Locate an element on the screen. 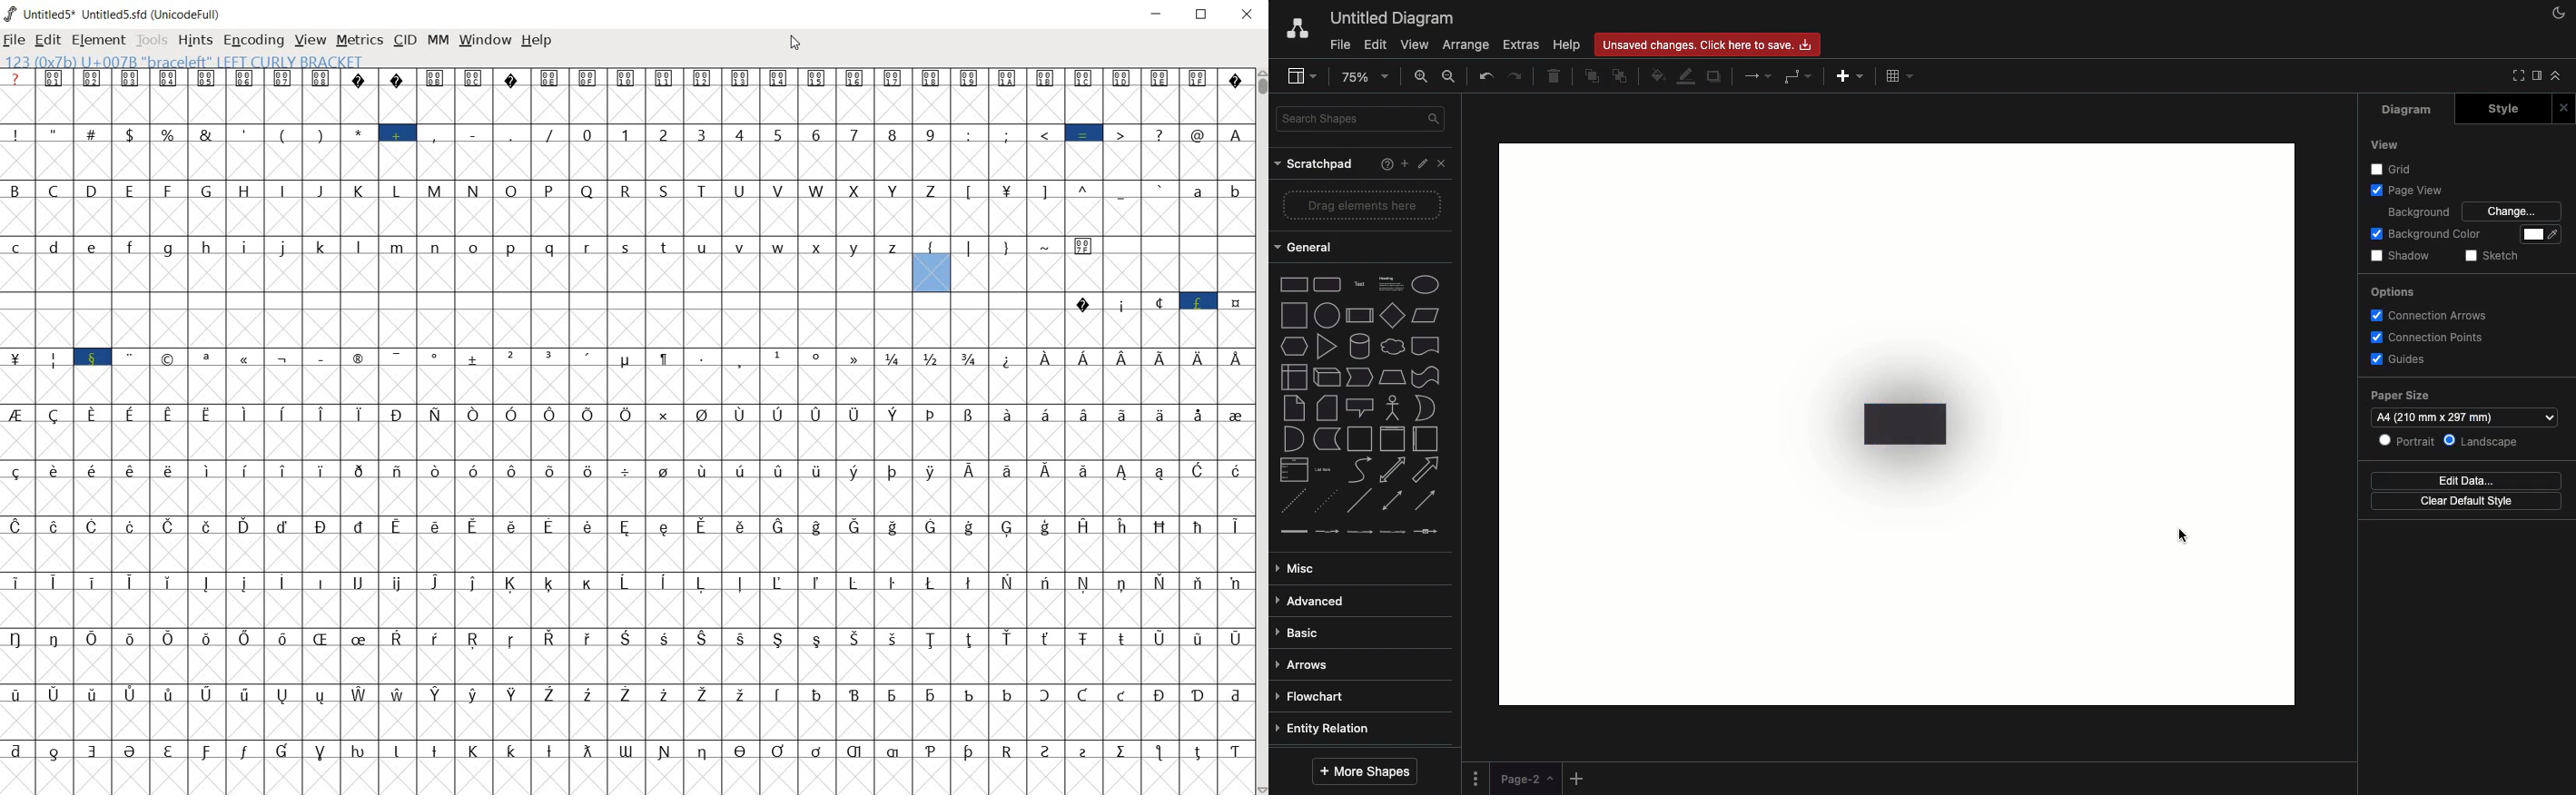 The image size is (2576, 812). arrow is located at coordinates (1426, 472).